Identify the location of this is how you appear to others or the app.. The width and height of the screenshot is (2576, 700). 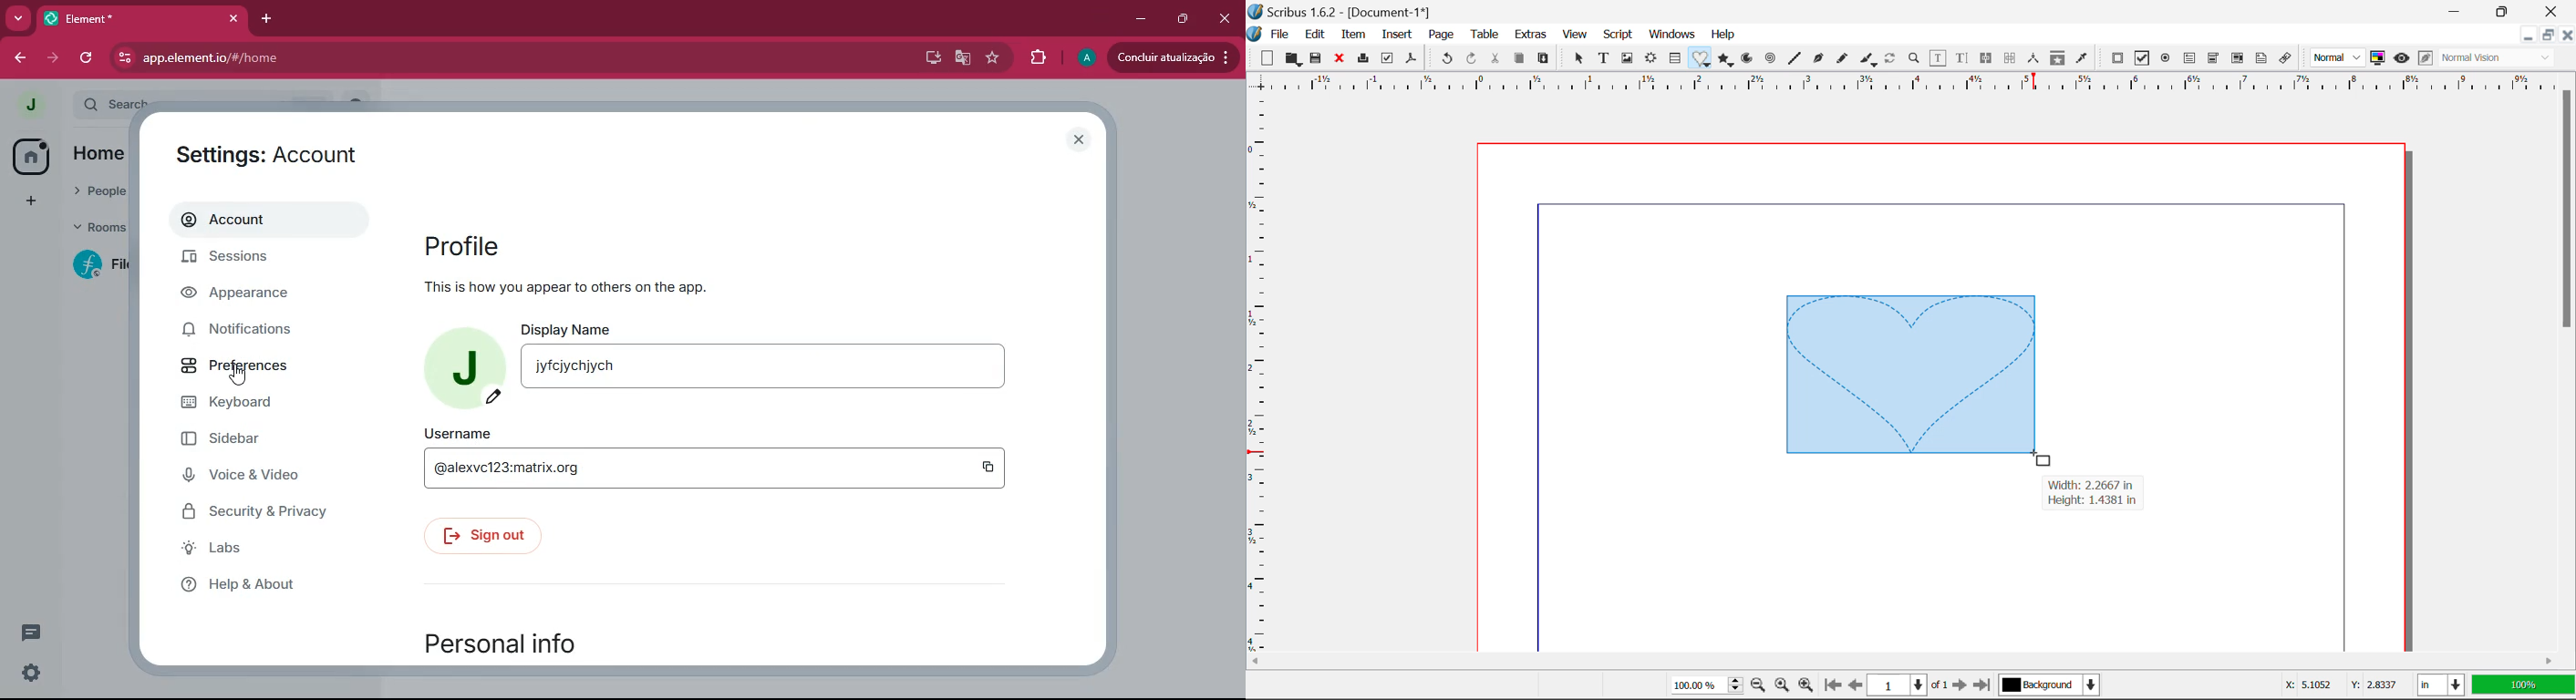
(637, 286).